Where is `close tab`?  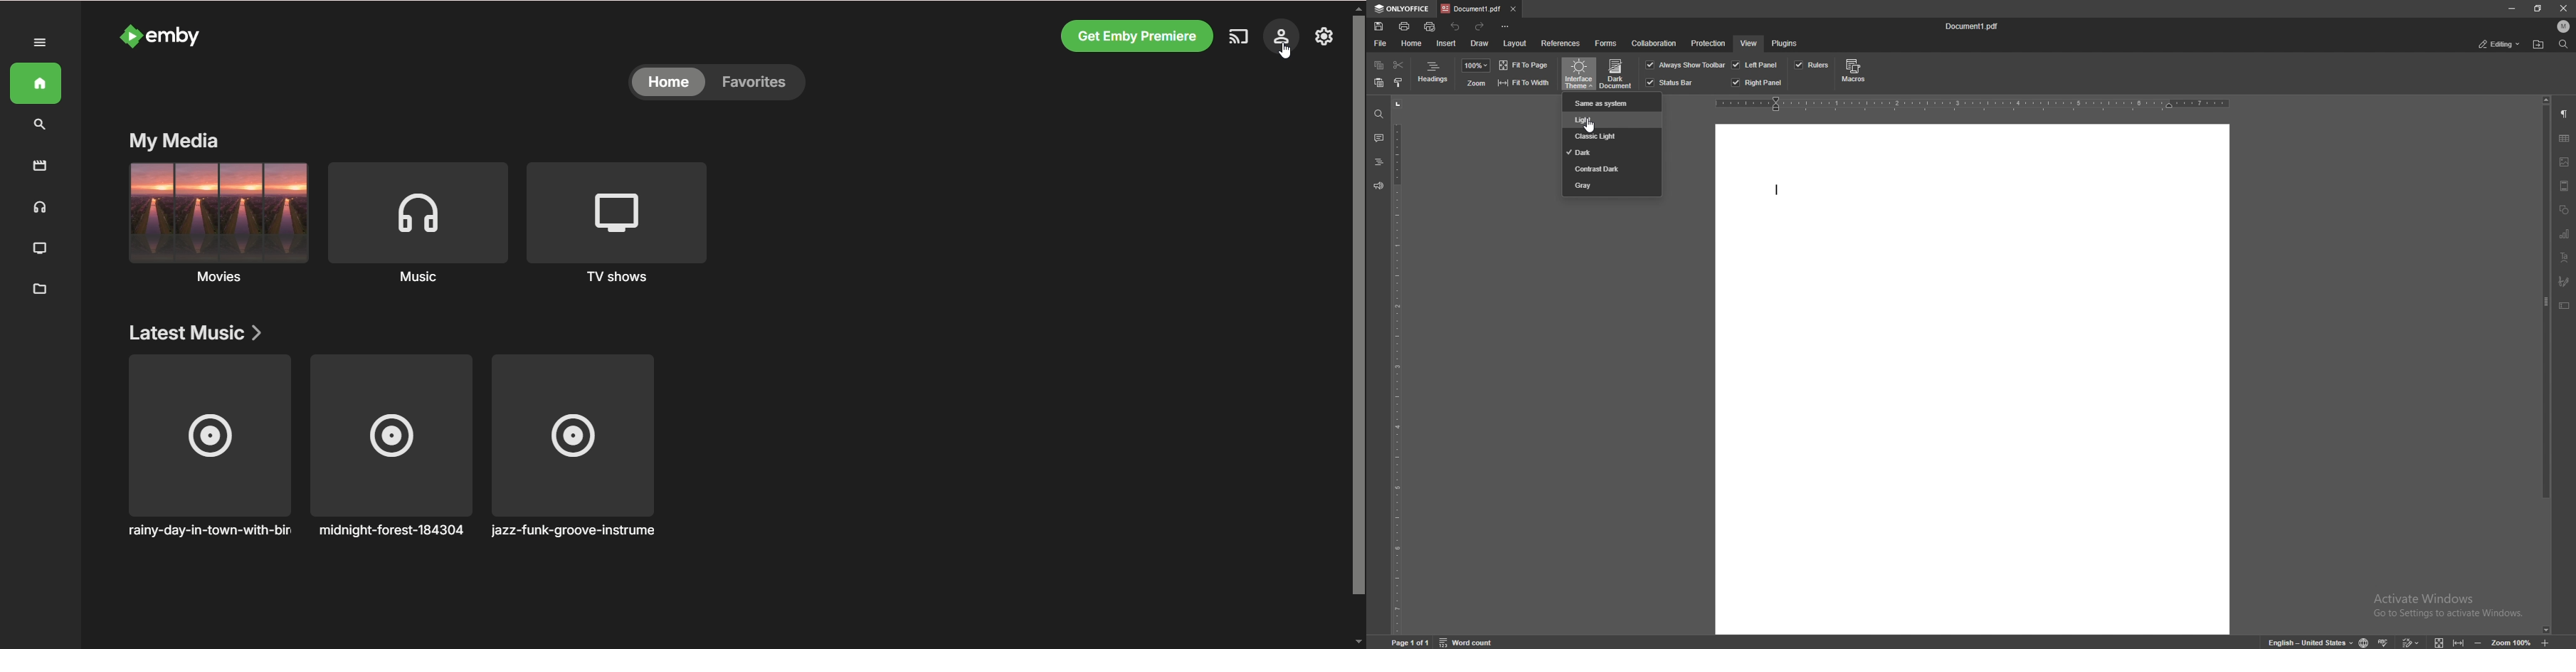 close tab is located at coordinates (1512, 10).